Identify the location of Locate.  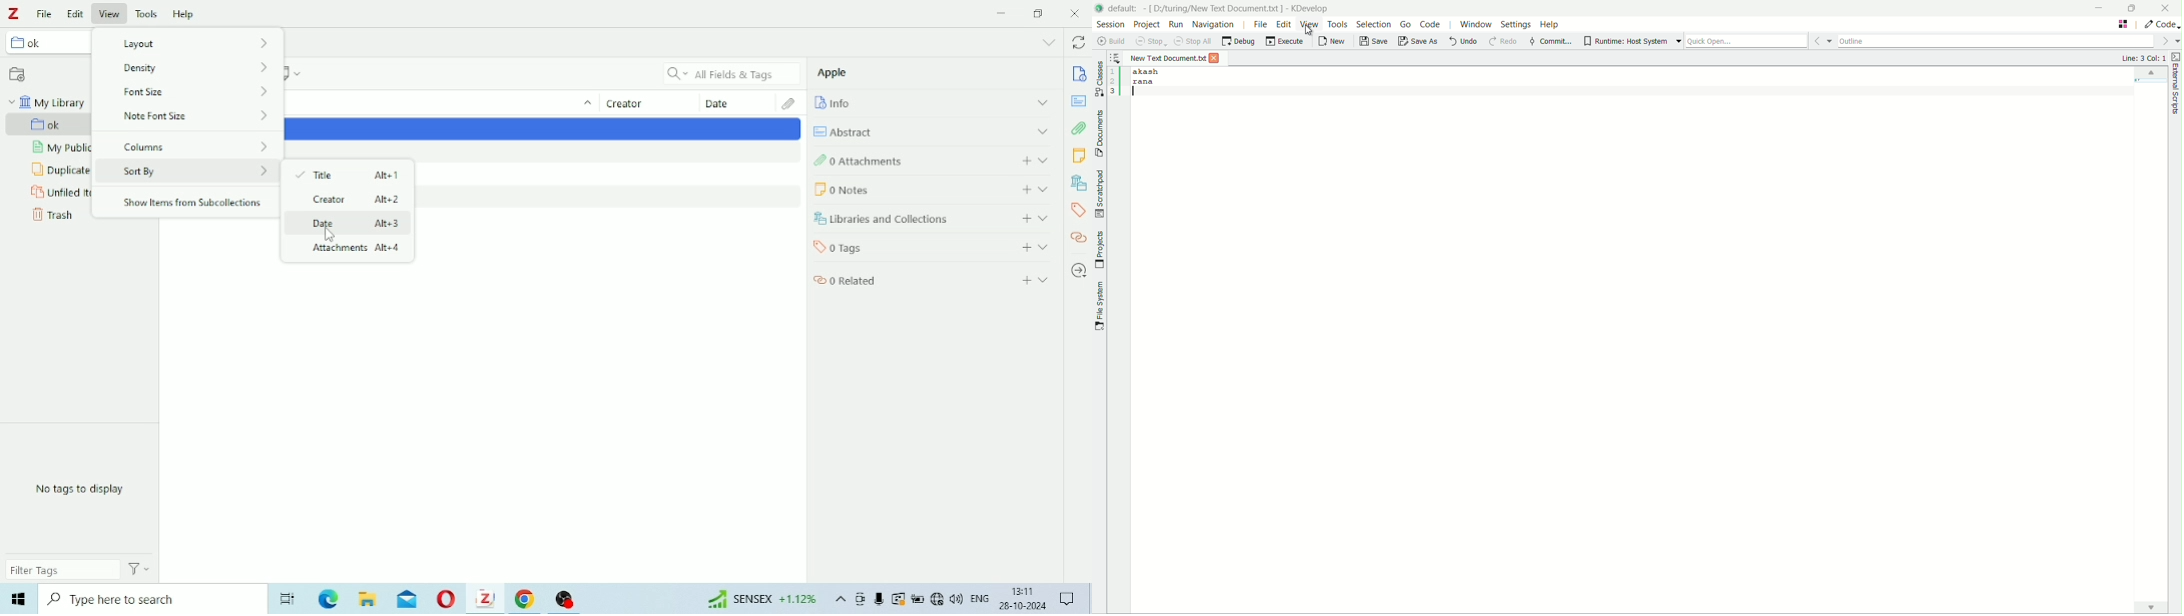
(1080, 270).